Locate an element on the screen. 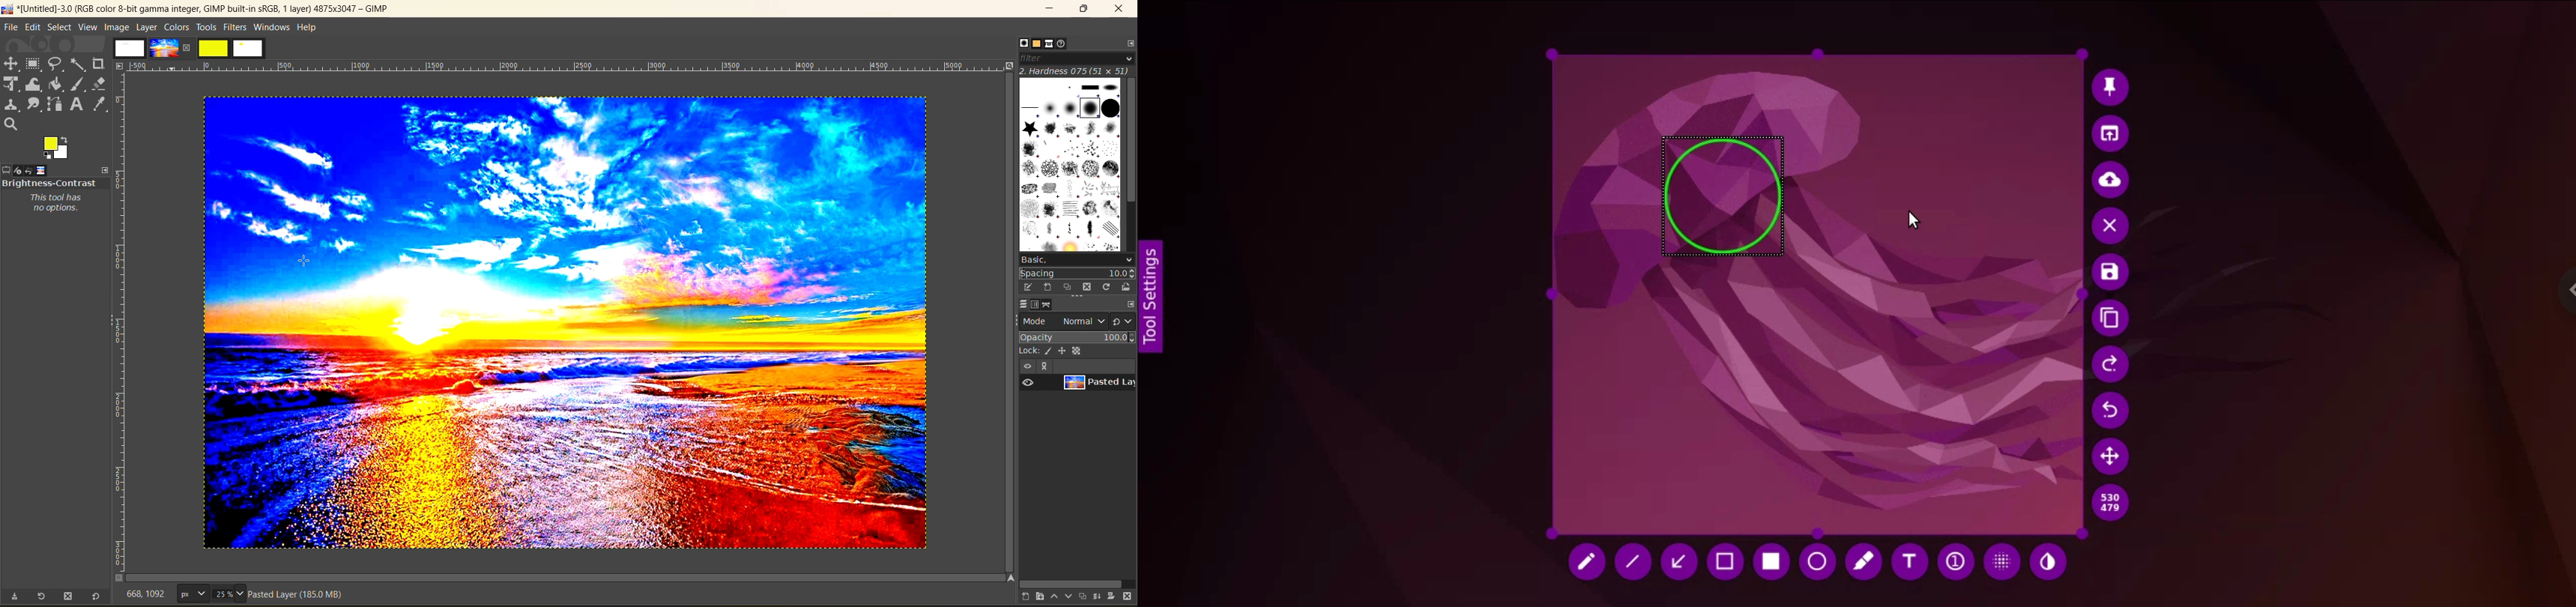  brushes is located at coordinates (1024, 43).